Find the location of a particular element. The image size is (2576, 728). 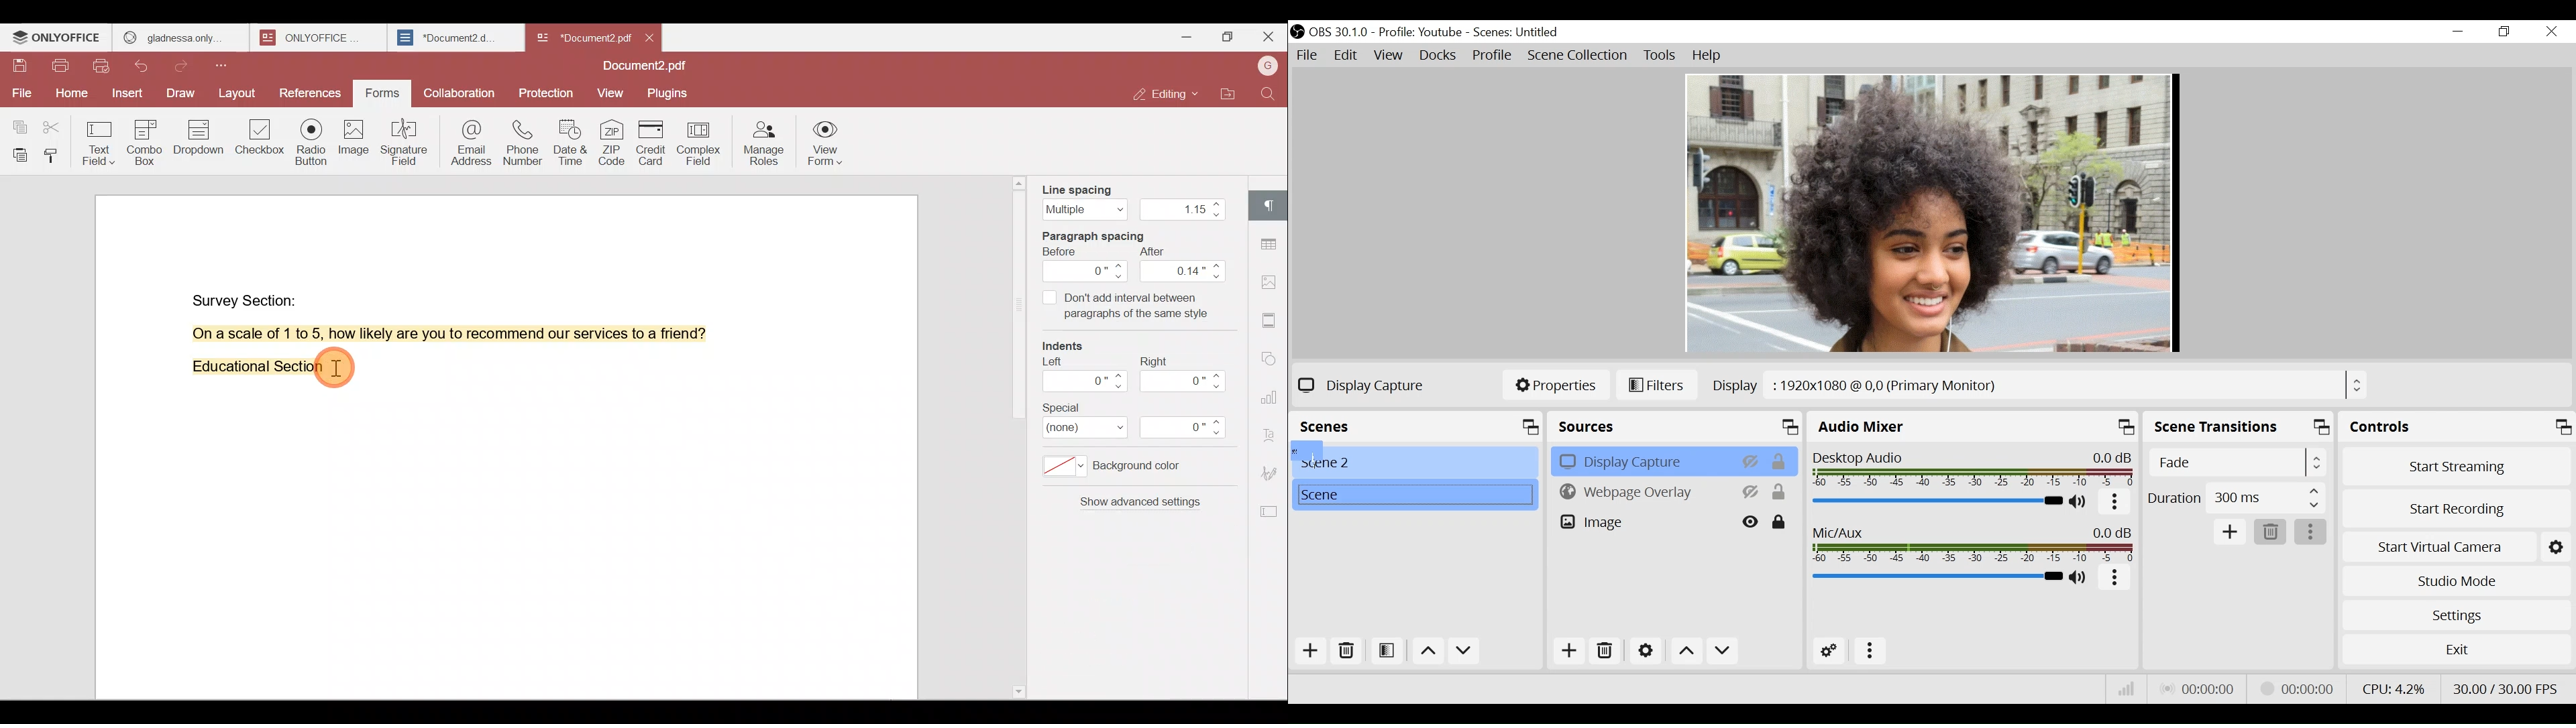

Scene is located at coordinates (1419, 425).